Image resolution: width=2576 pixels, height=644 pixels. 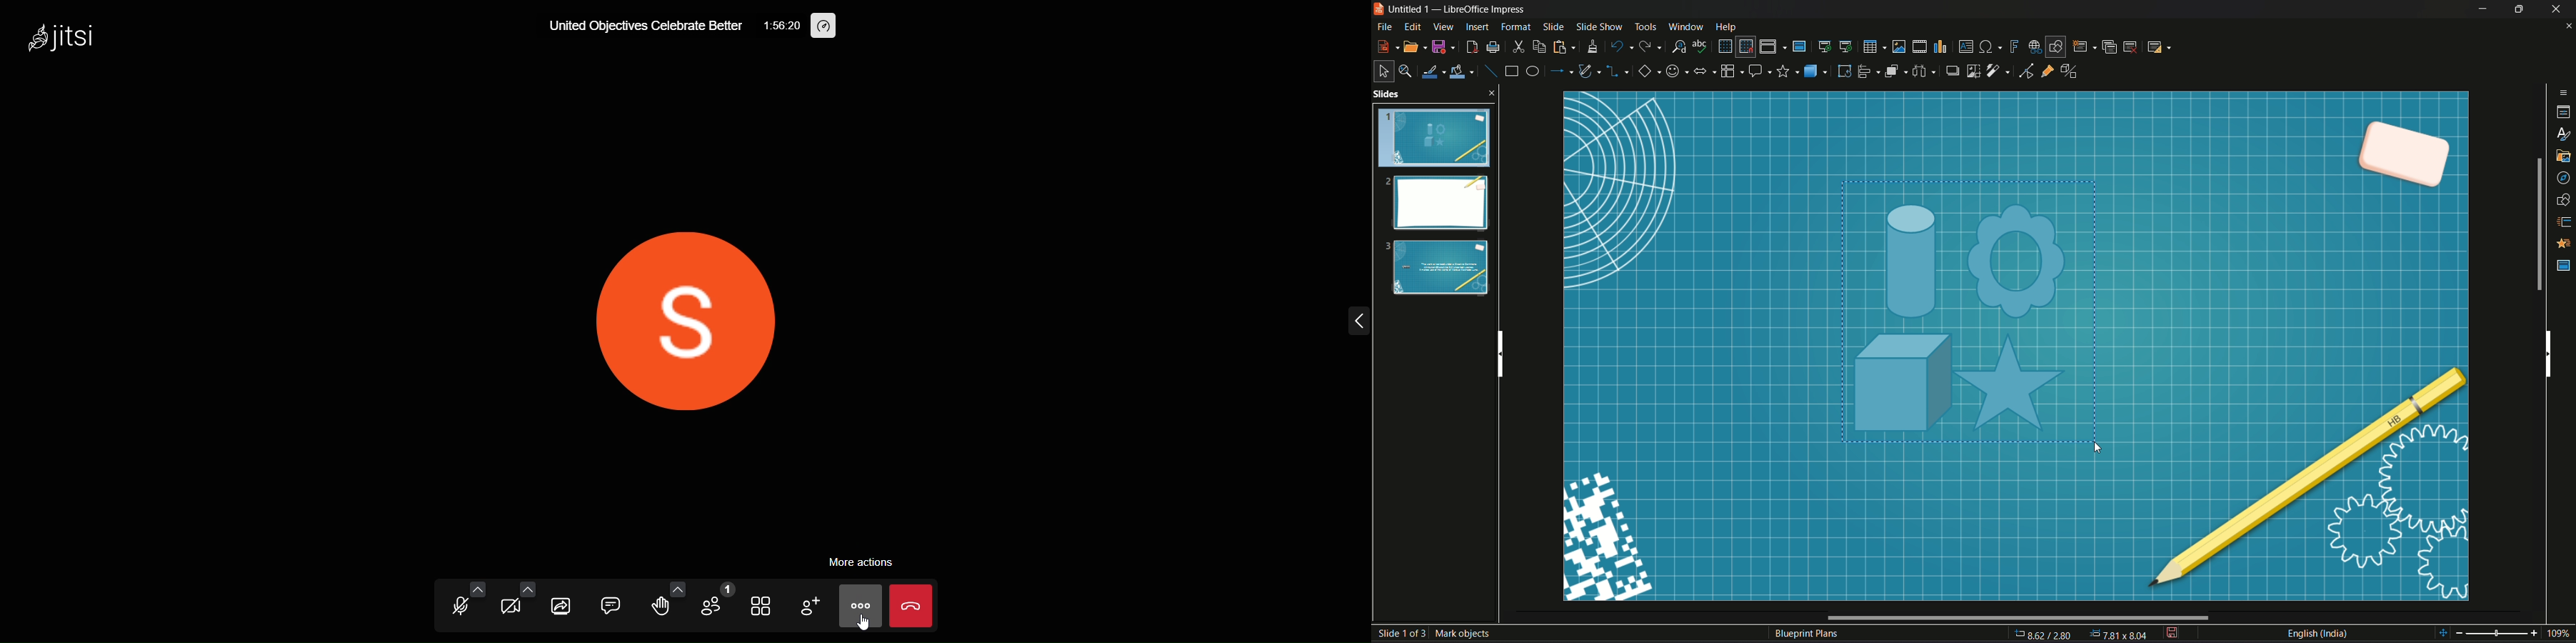 What do you see at coordinates (2131, 46) in the screenshot?
I see `delete slide` at bounding box center [2131, 46].